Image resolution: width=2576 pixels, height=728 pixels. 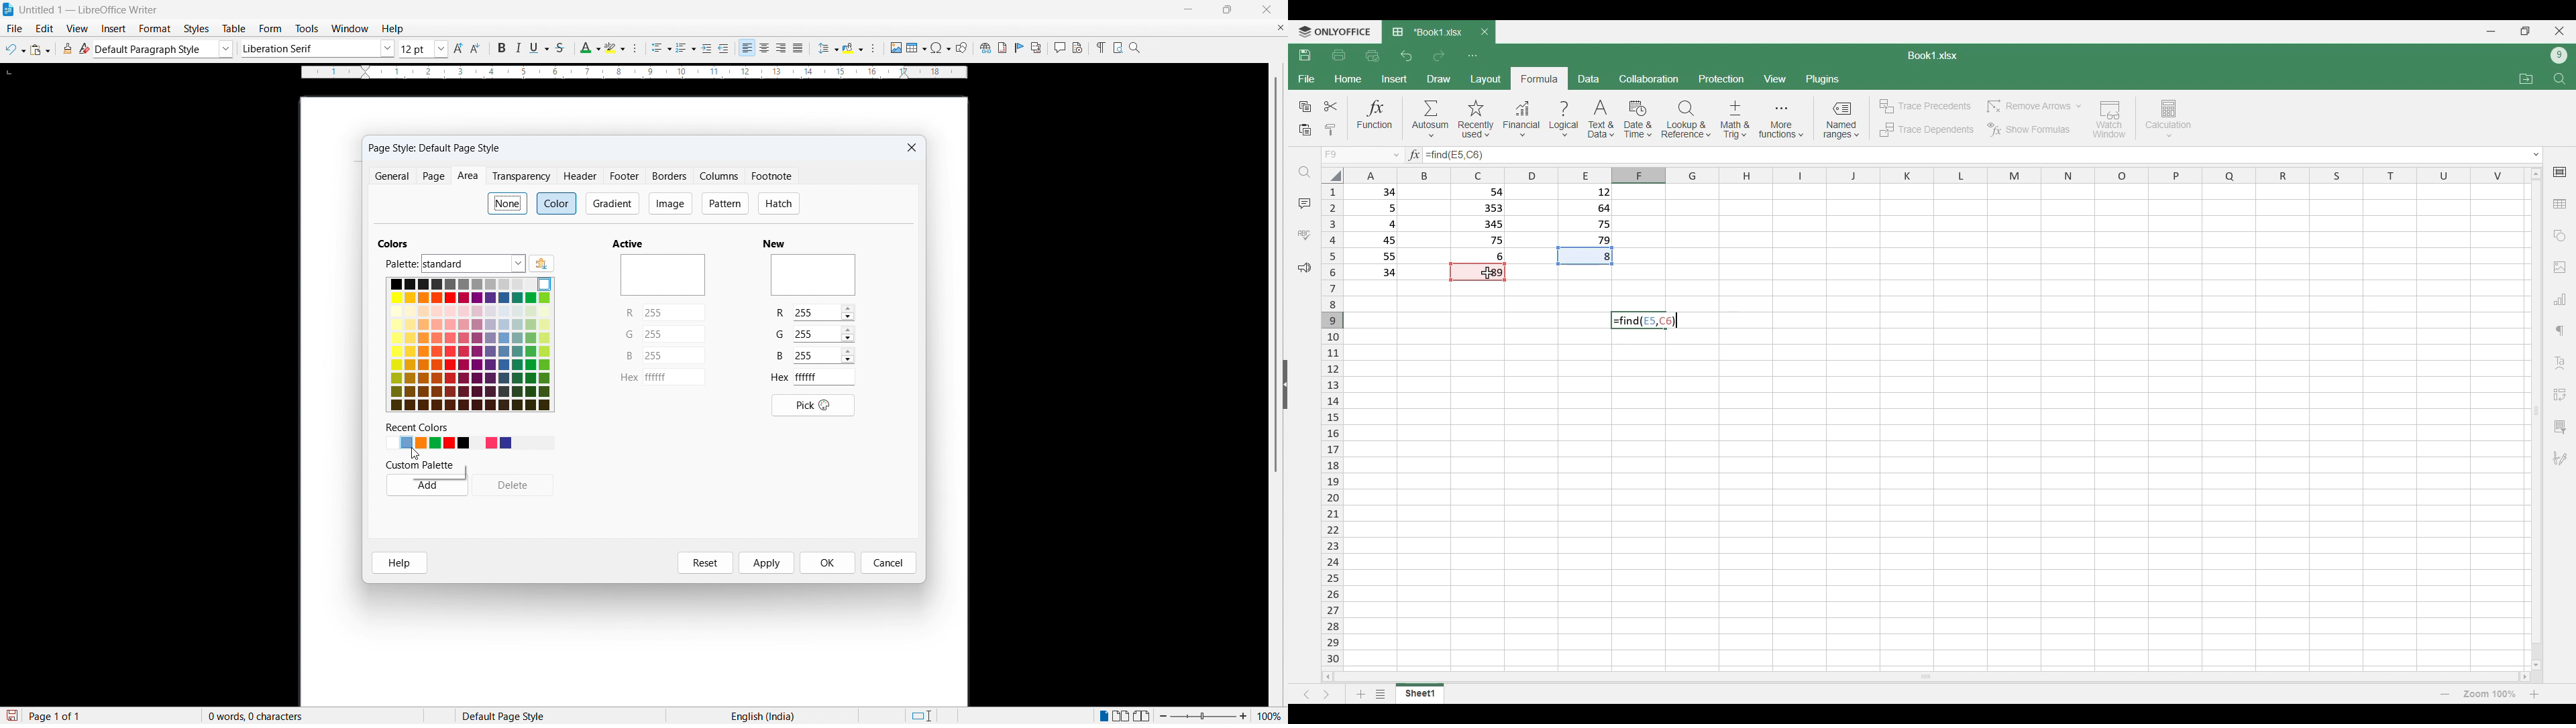 I want to click on none , so click(x=509, y=204).